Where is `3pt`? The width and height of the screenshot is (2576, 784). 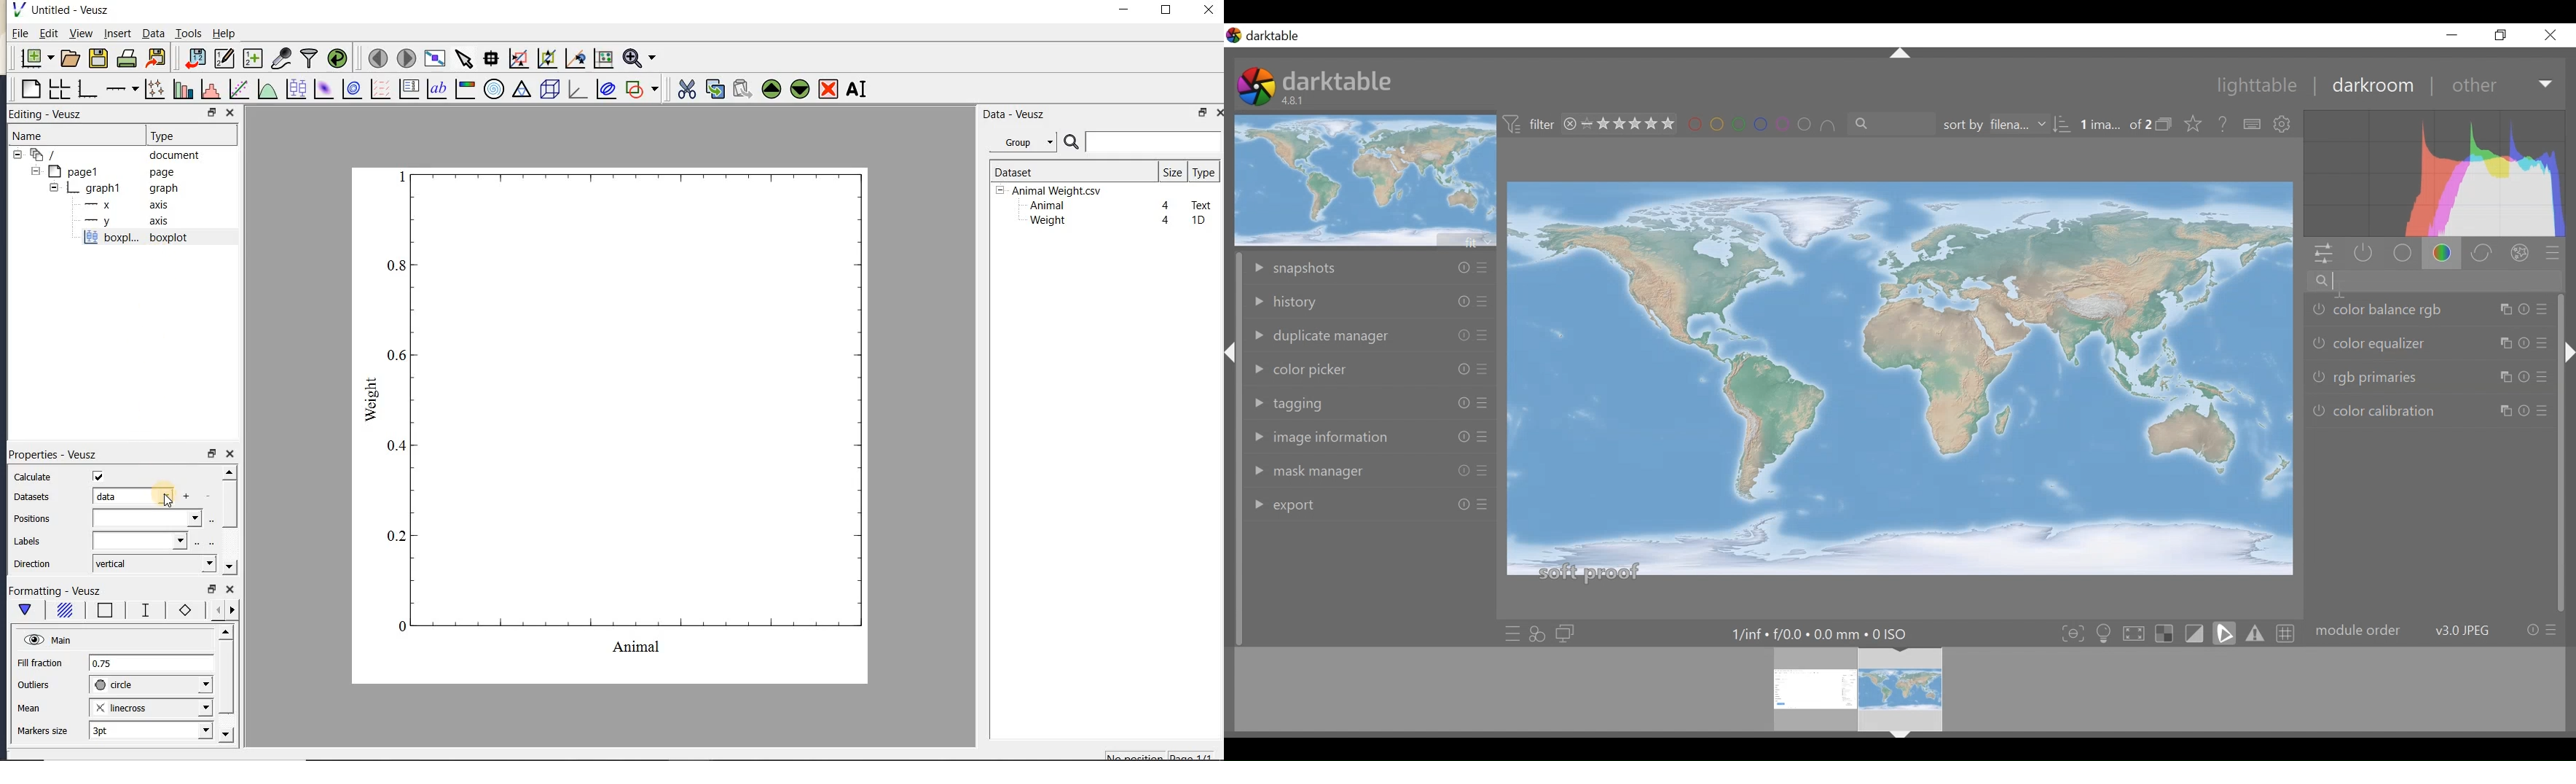 3pt is located at coordinates (149, 730).